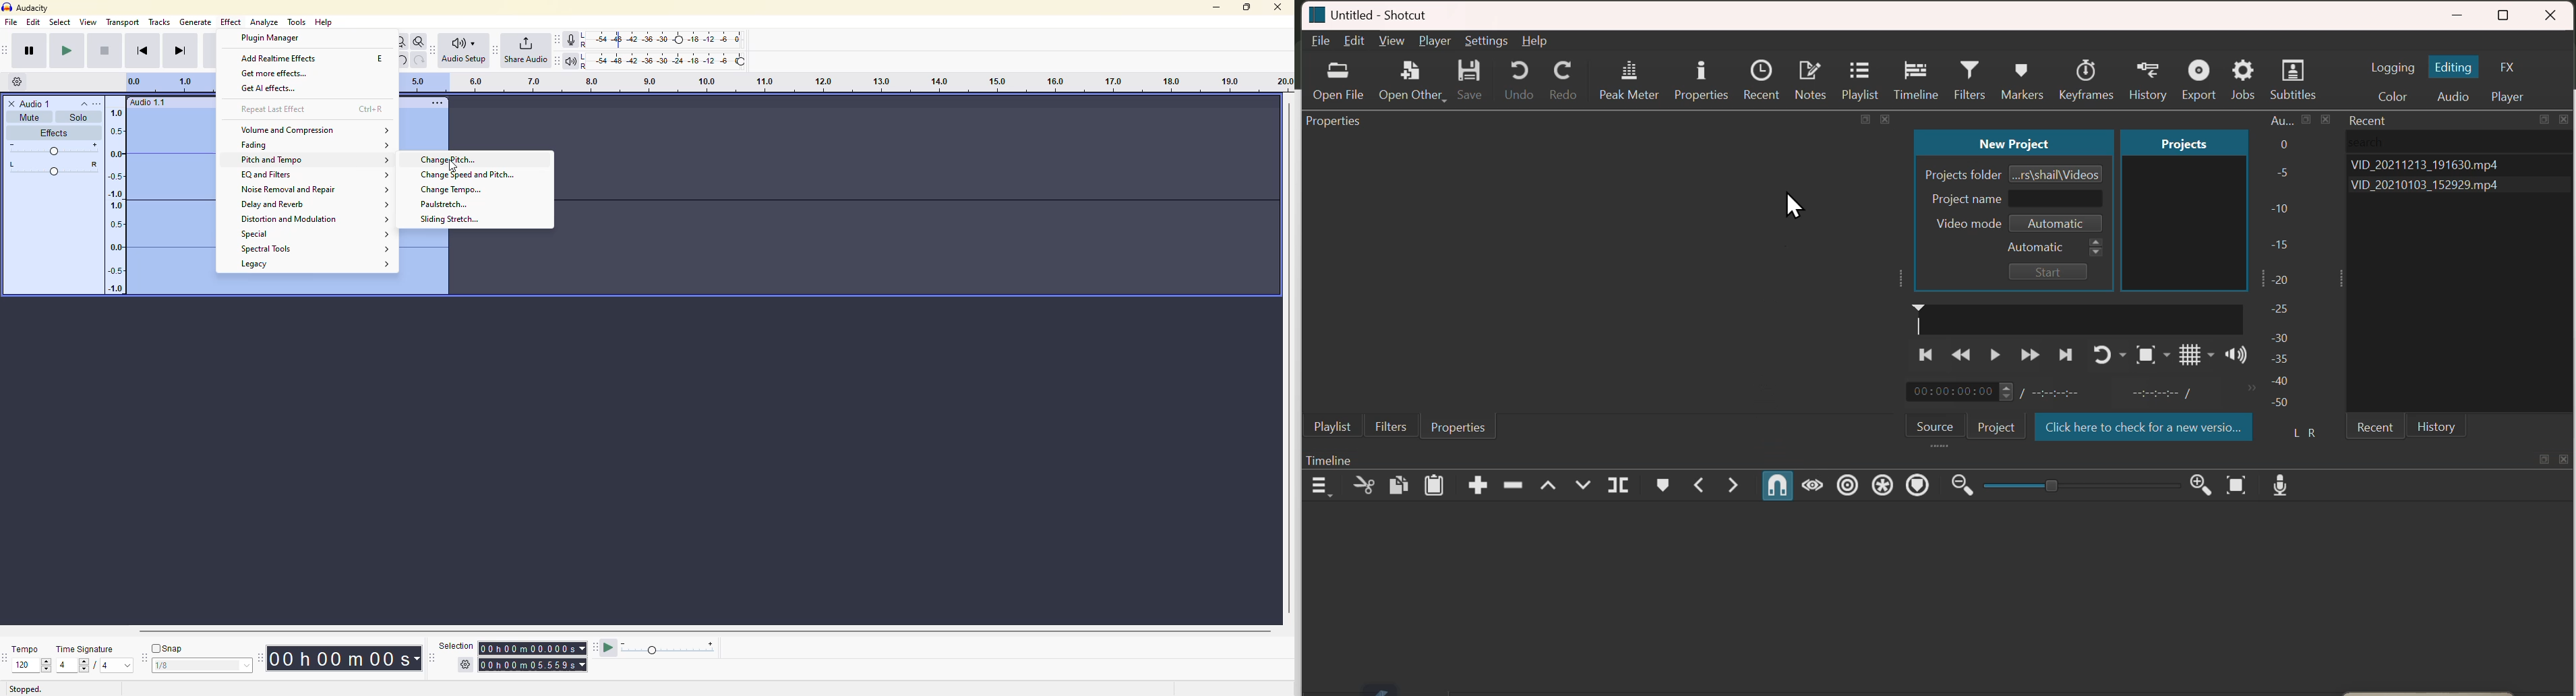 Image resolution: width=2576 pixels, height=700 pixels. I want to click on recording level, so click(663, 40).